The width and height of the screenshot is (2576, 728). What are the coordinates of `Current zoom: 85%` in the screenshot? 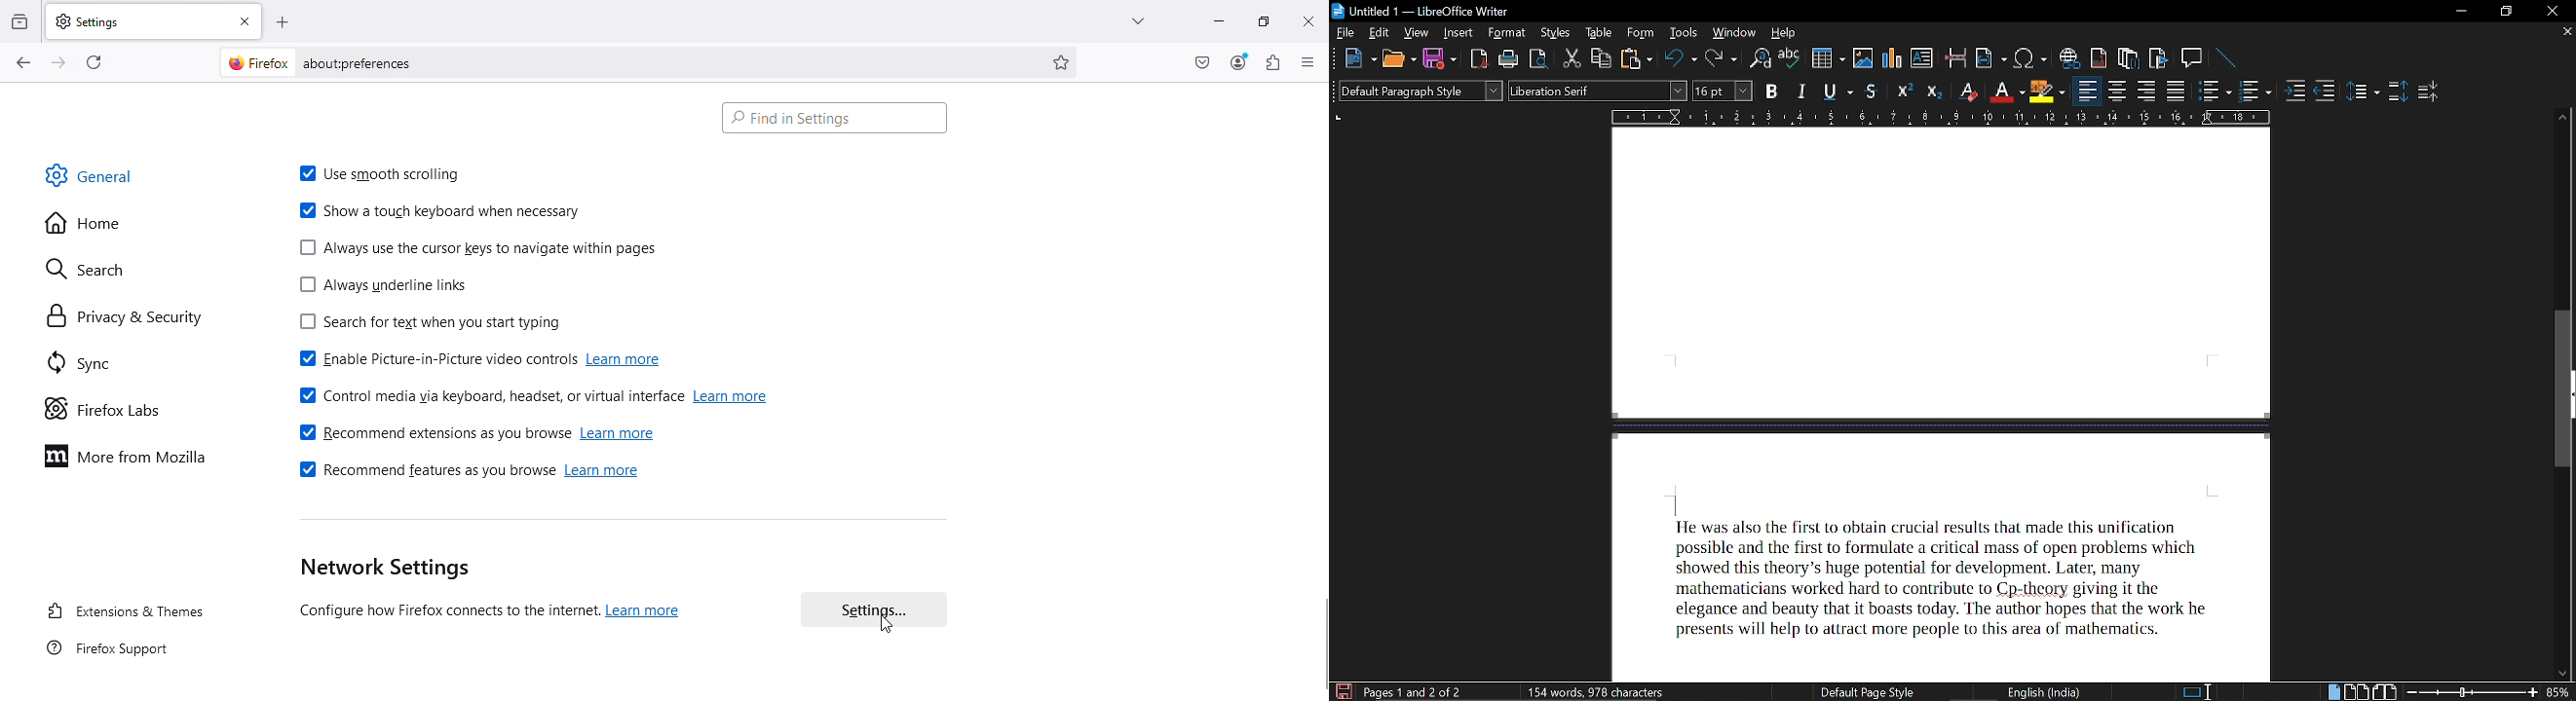 It's located at (2559, 692).